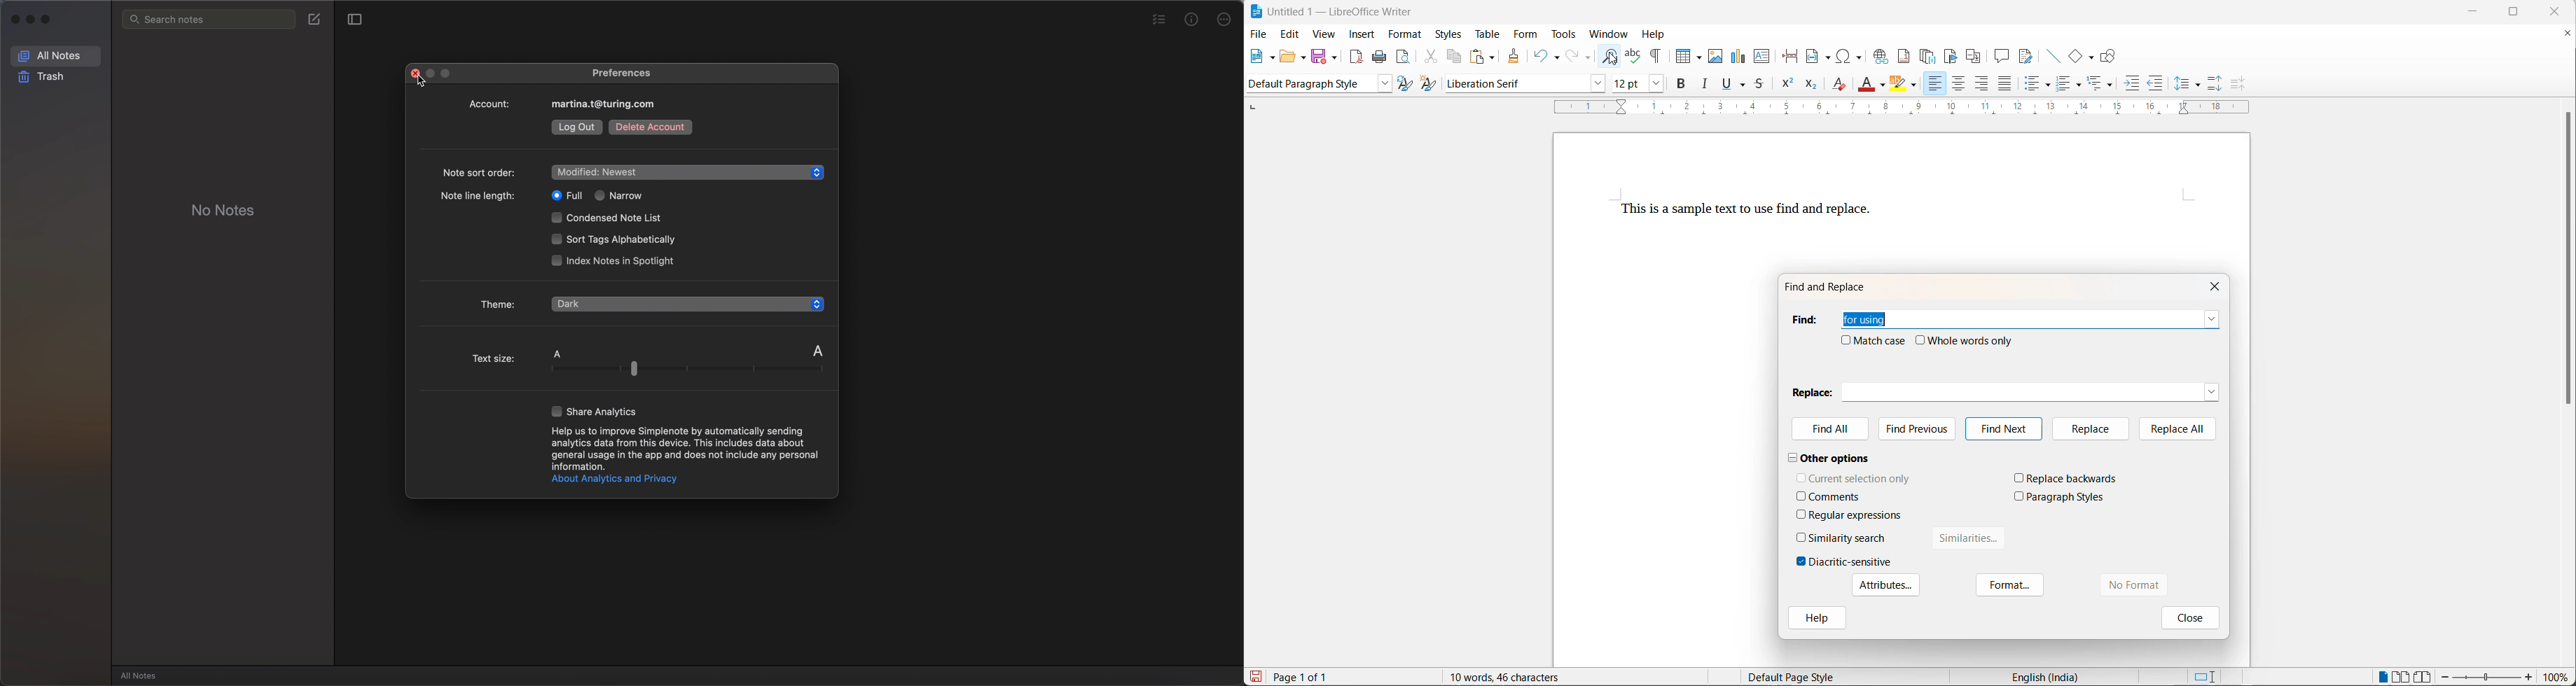 Image resolution: width=2576 pixels, height=700 pixels. I want to click on insert endnote, so click(1930, 56).